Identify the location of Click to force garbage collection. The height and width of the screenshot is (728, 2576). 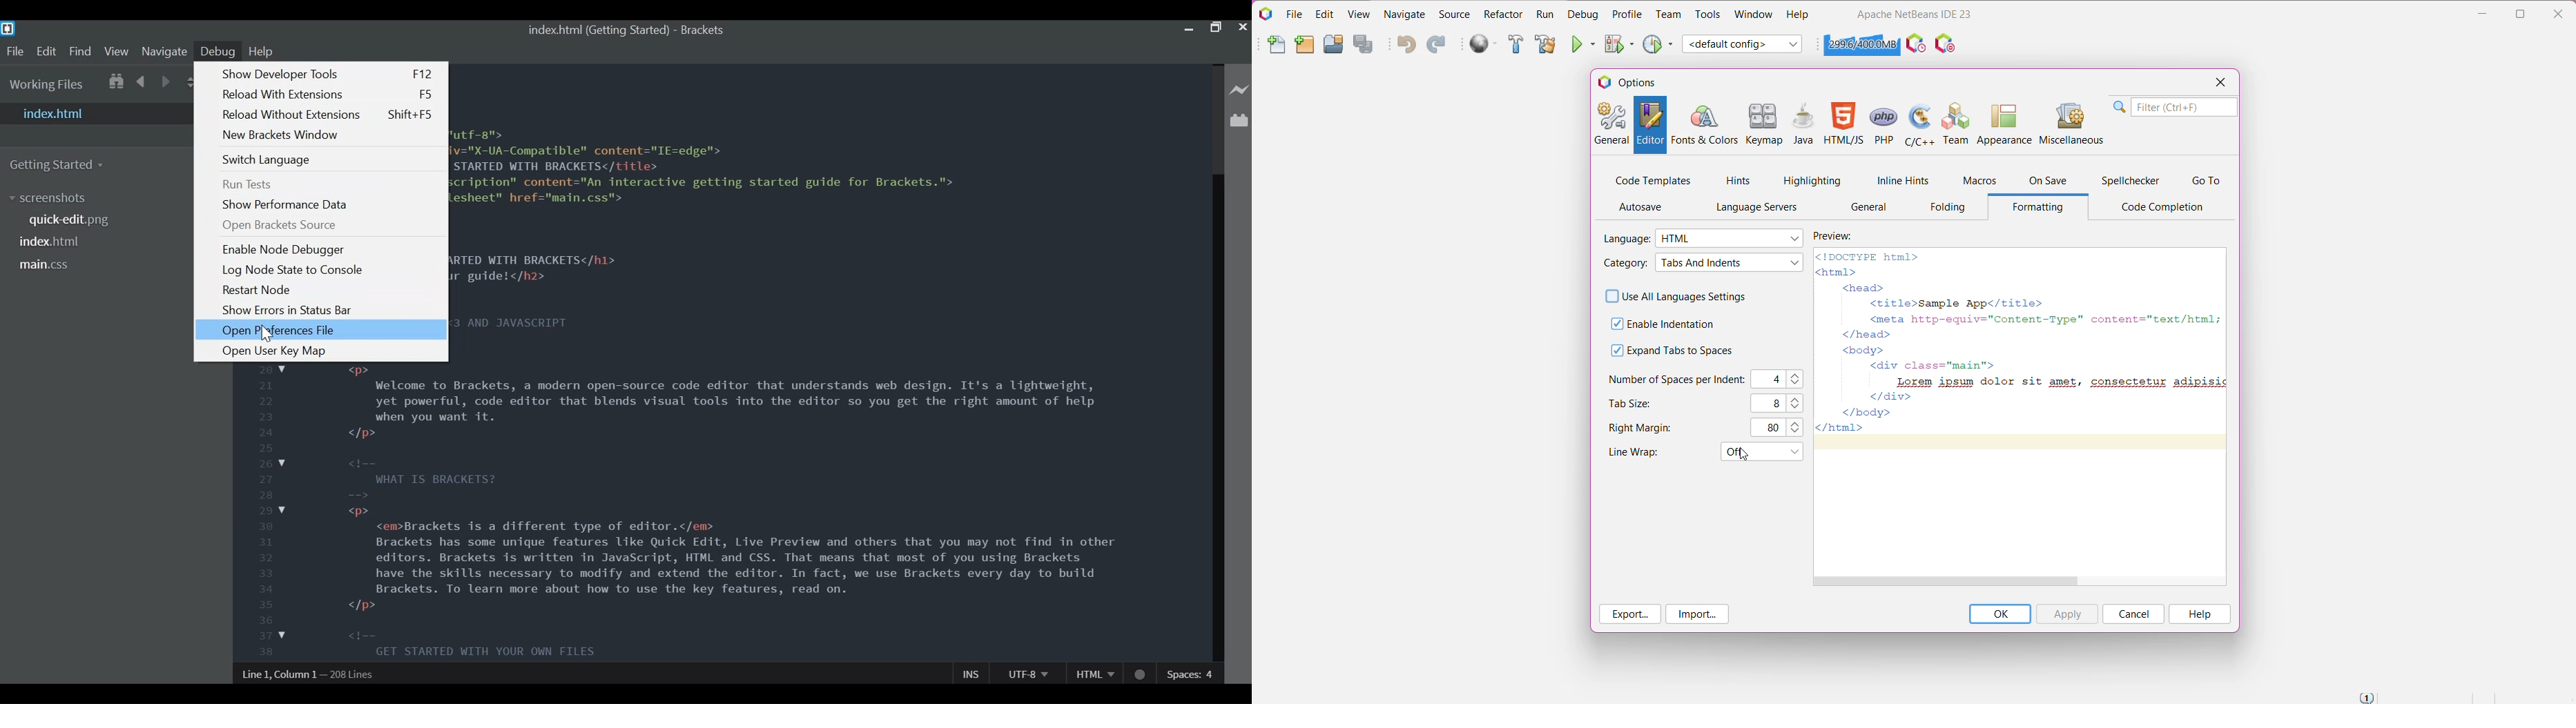
(1861, 44).